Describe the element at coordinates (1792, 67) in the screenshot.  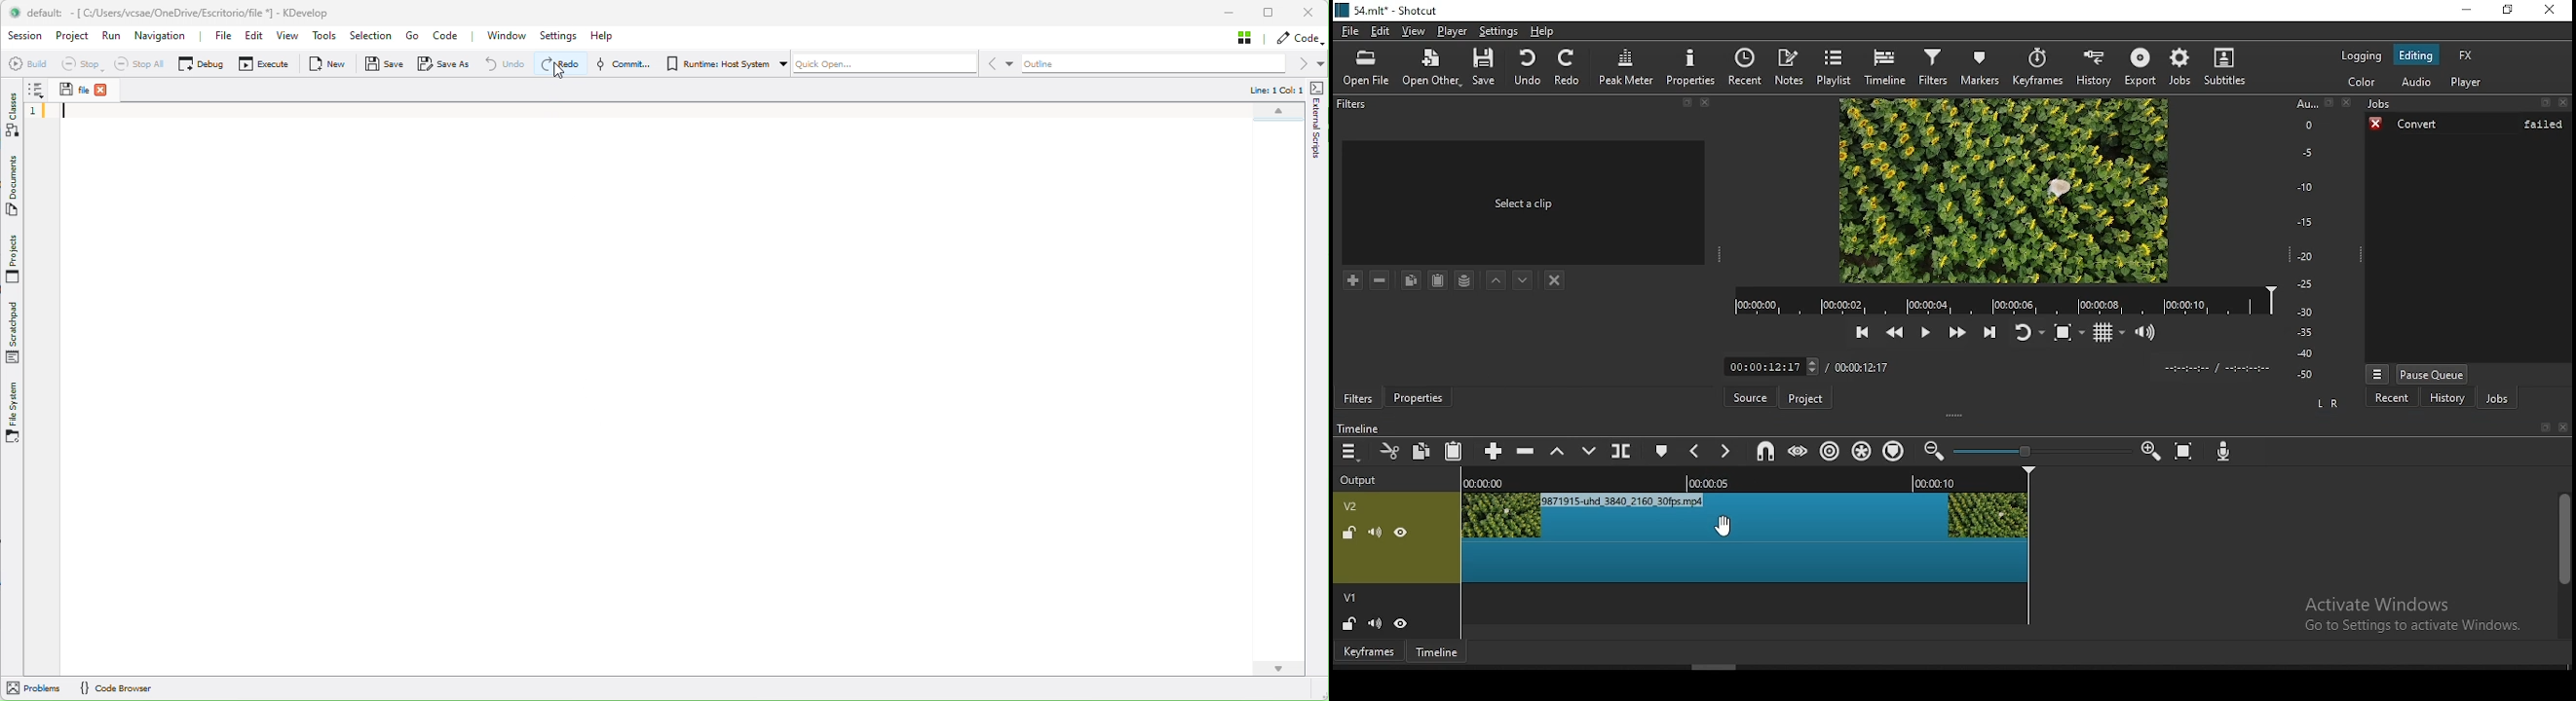
I see `notes` at that location.